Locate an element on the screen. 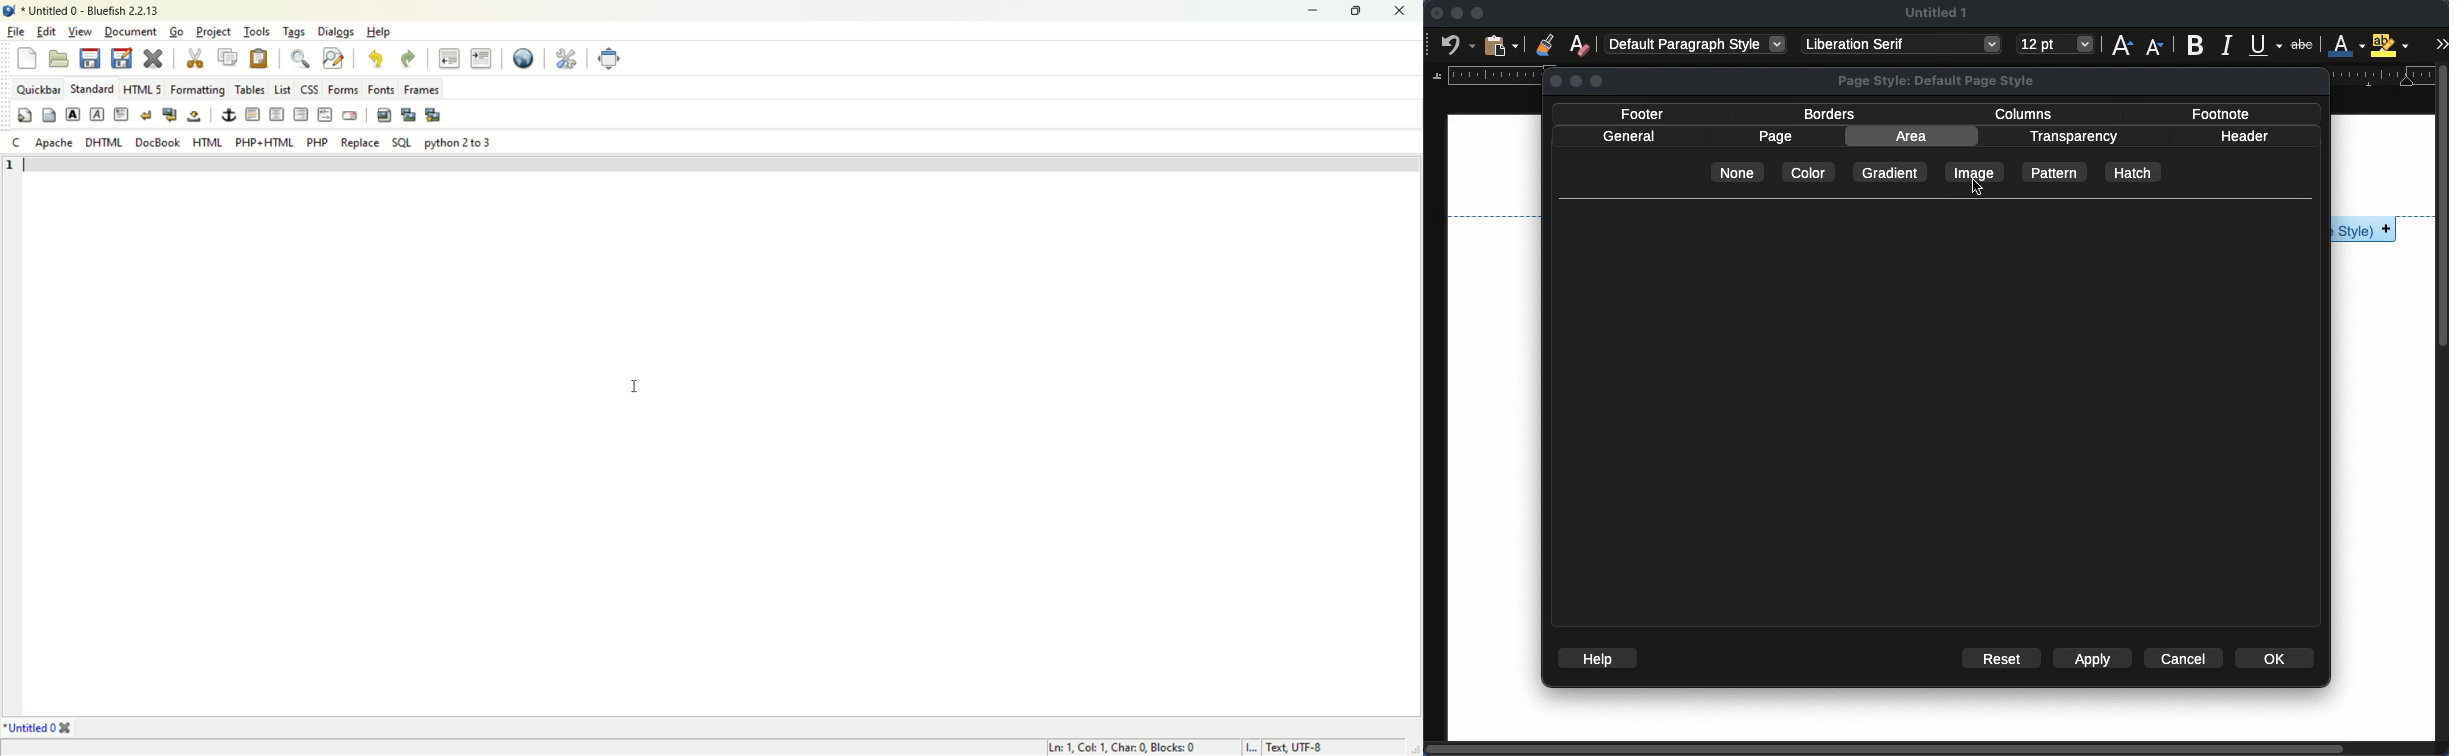 The image size is (2464, 756). quick settings is located at coordinates (25, 116).